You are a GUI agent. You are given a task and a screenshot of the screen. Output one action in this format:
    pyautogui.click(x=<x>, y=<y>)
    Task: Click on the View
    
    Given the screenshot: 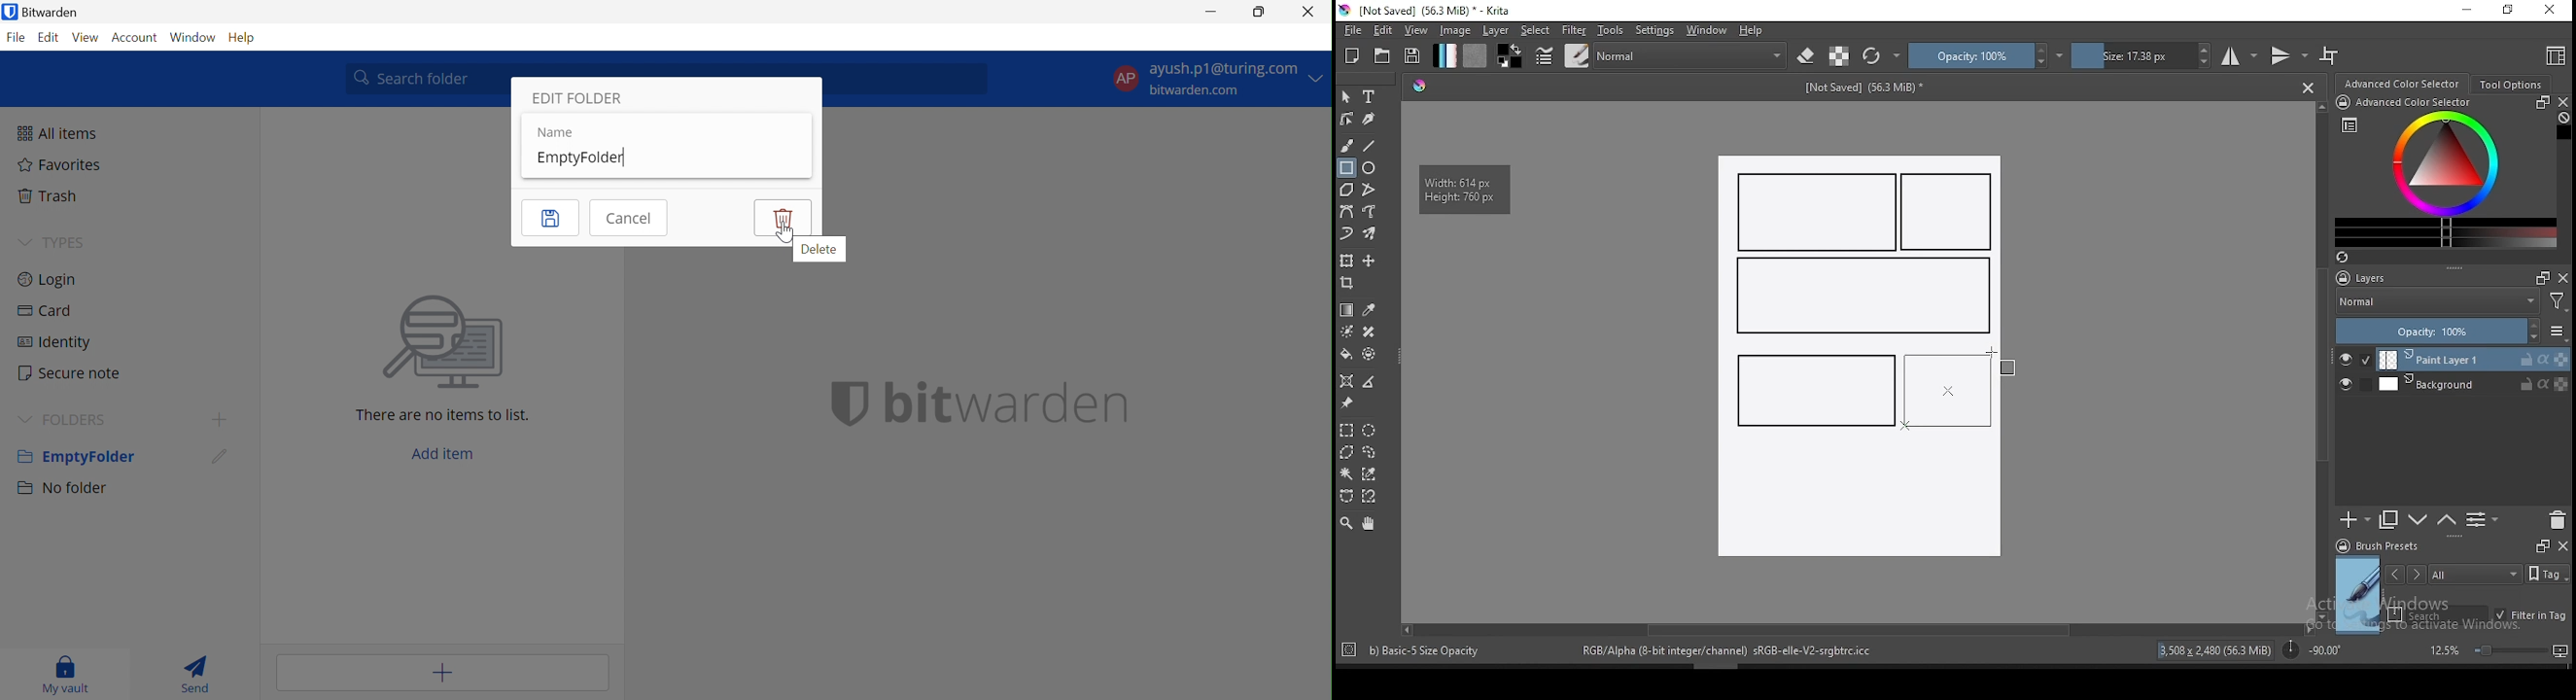 What is the action you would take?
    pyautogui.click(x=85, y=38)
    